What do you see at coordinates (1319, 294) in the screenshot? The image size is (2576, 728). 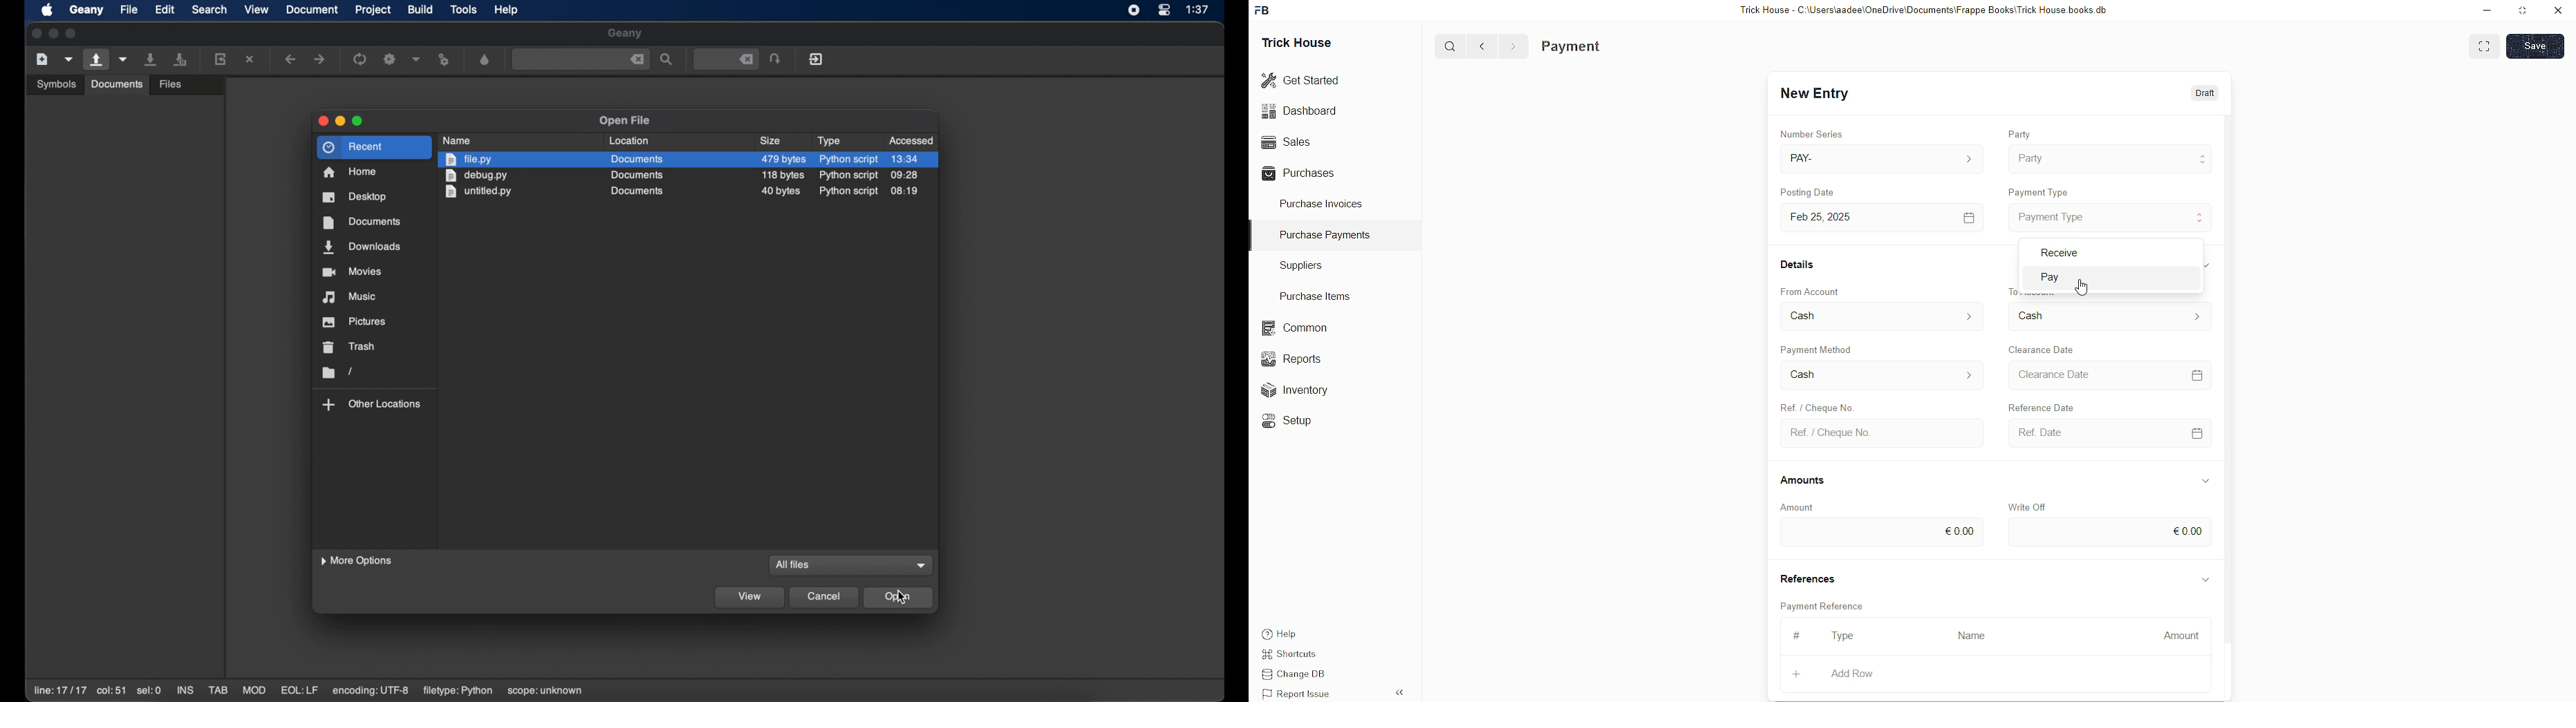 I see `Purchase Items` at bounding box center [1319, 294].